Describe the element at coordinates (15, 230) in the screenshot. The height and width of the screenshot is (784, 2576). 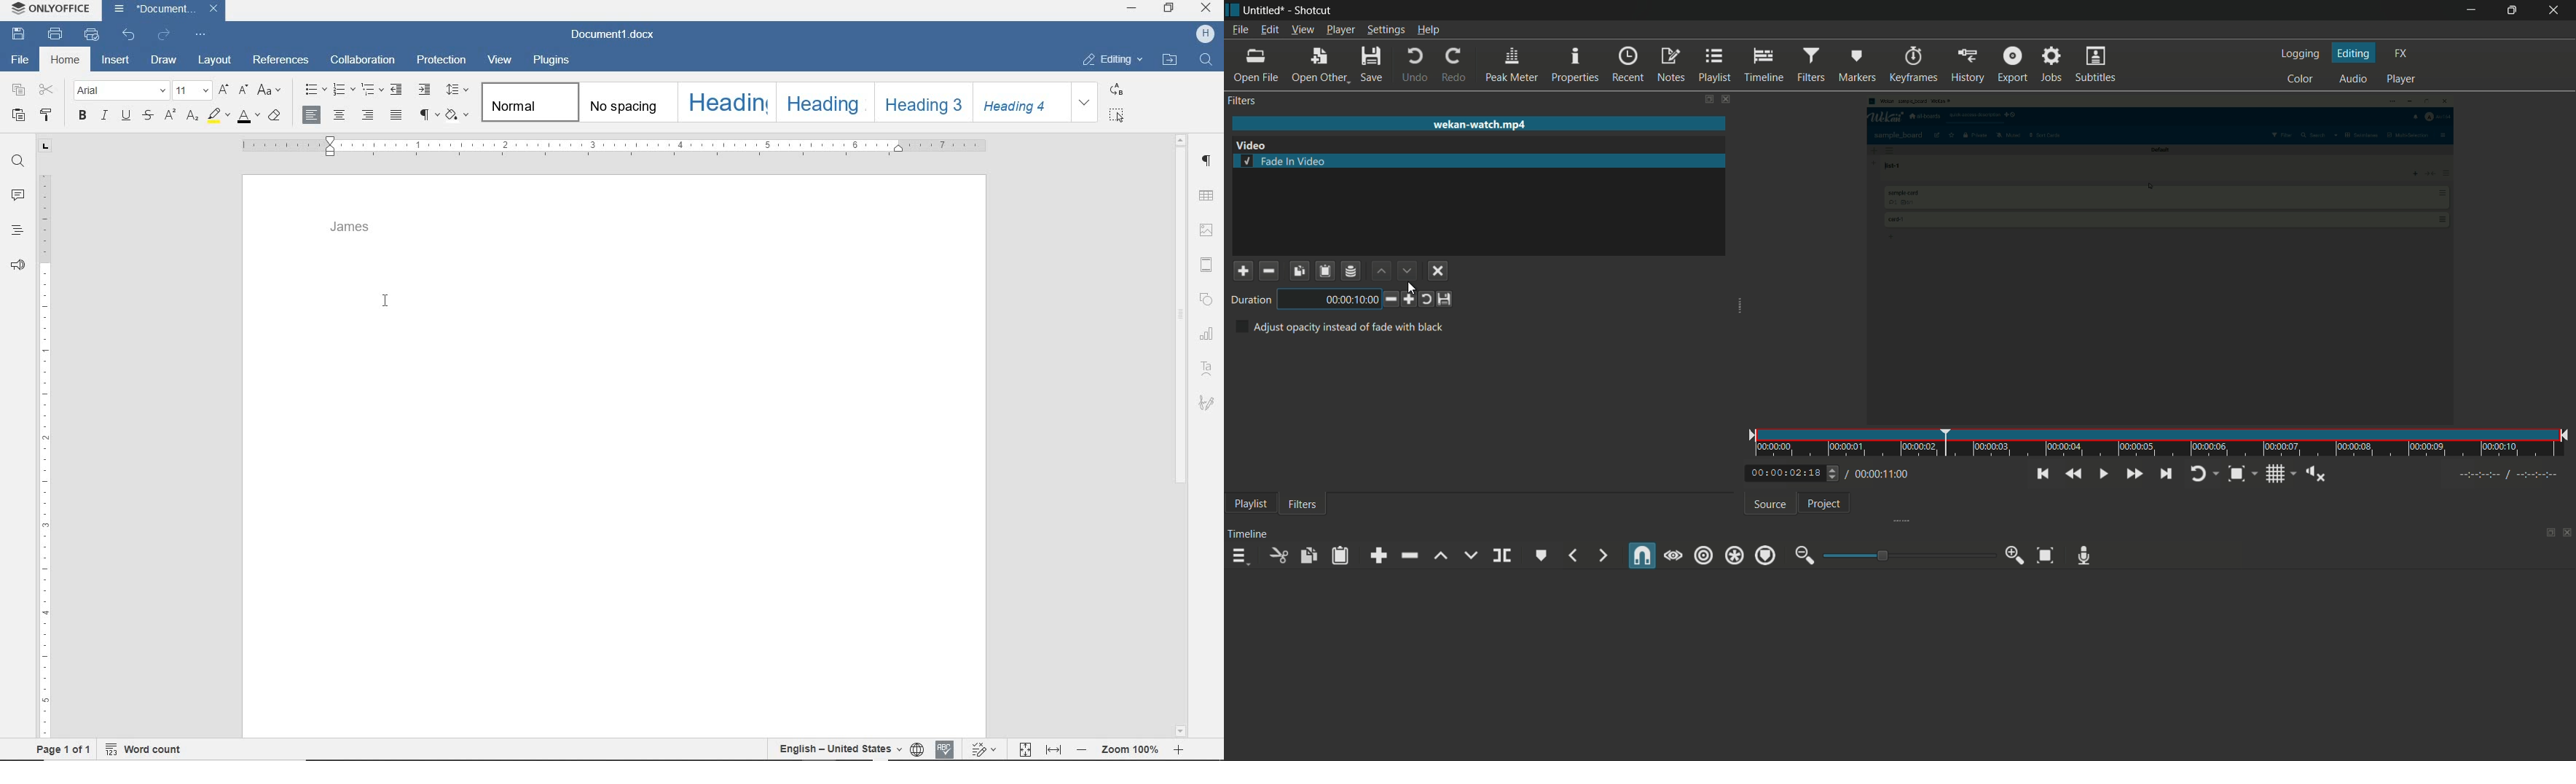
I see `headings` at that location.